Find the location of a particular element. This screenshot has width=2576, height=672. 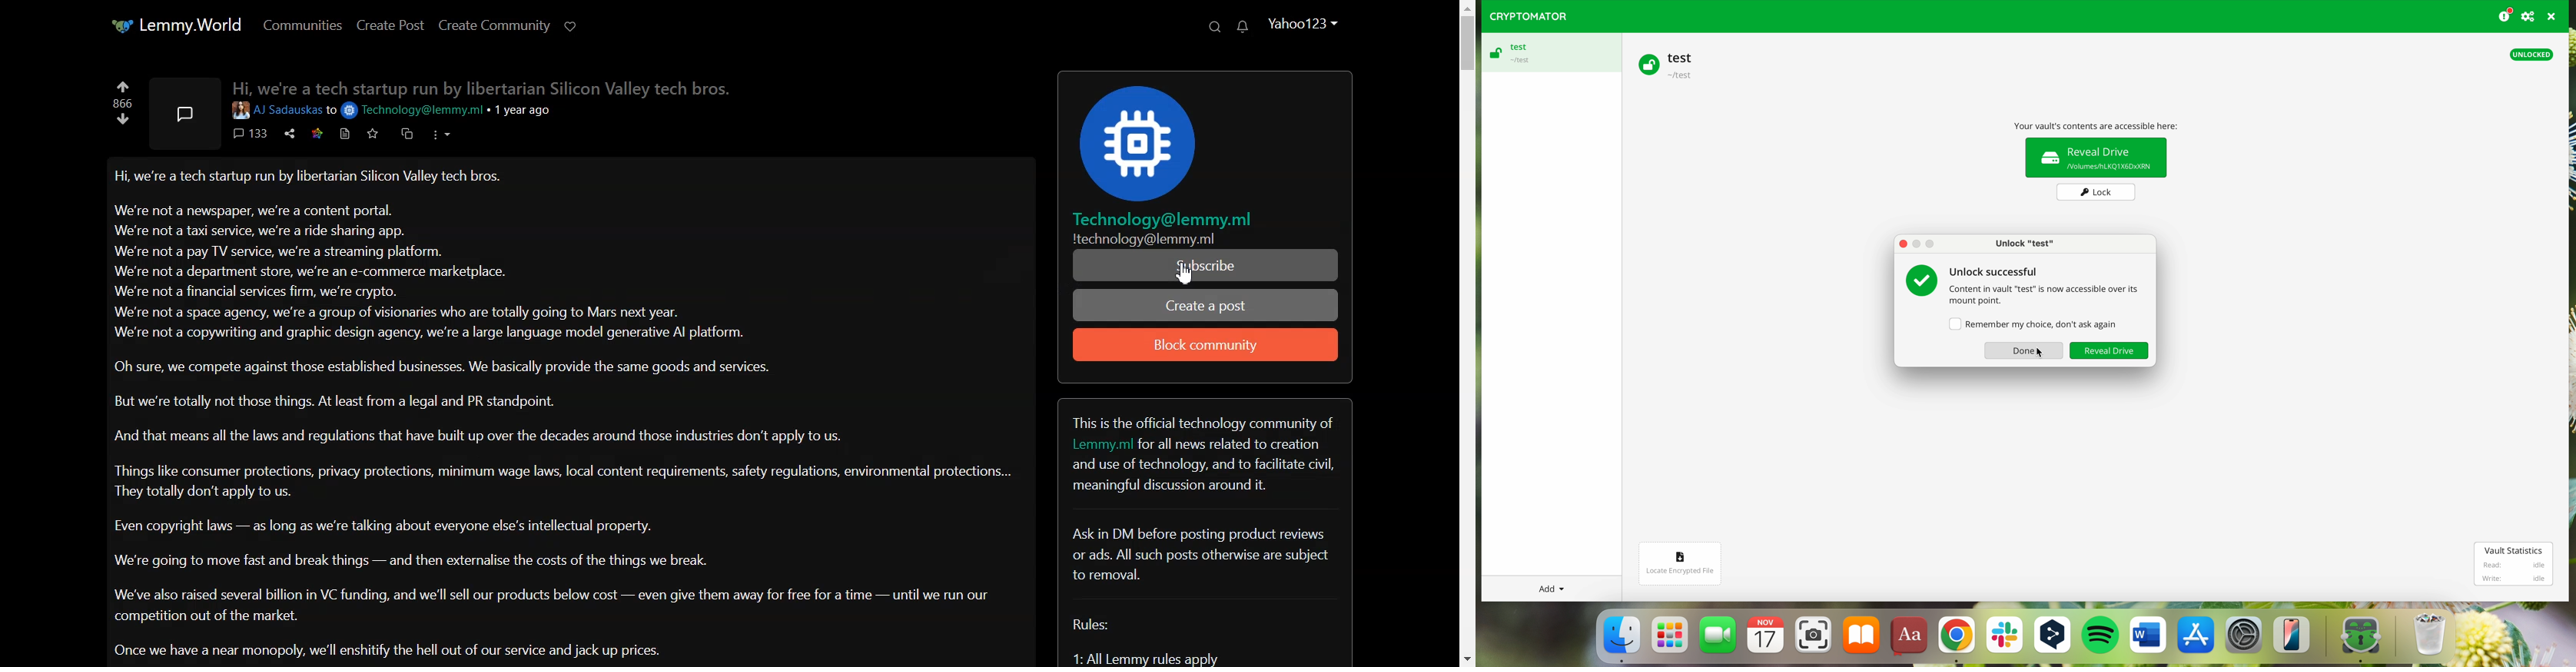

Cross-Post is located at coordinates (407, 133).